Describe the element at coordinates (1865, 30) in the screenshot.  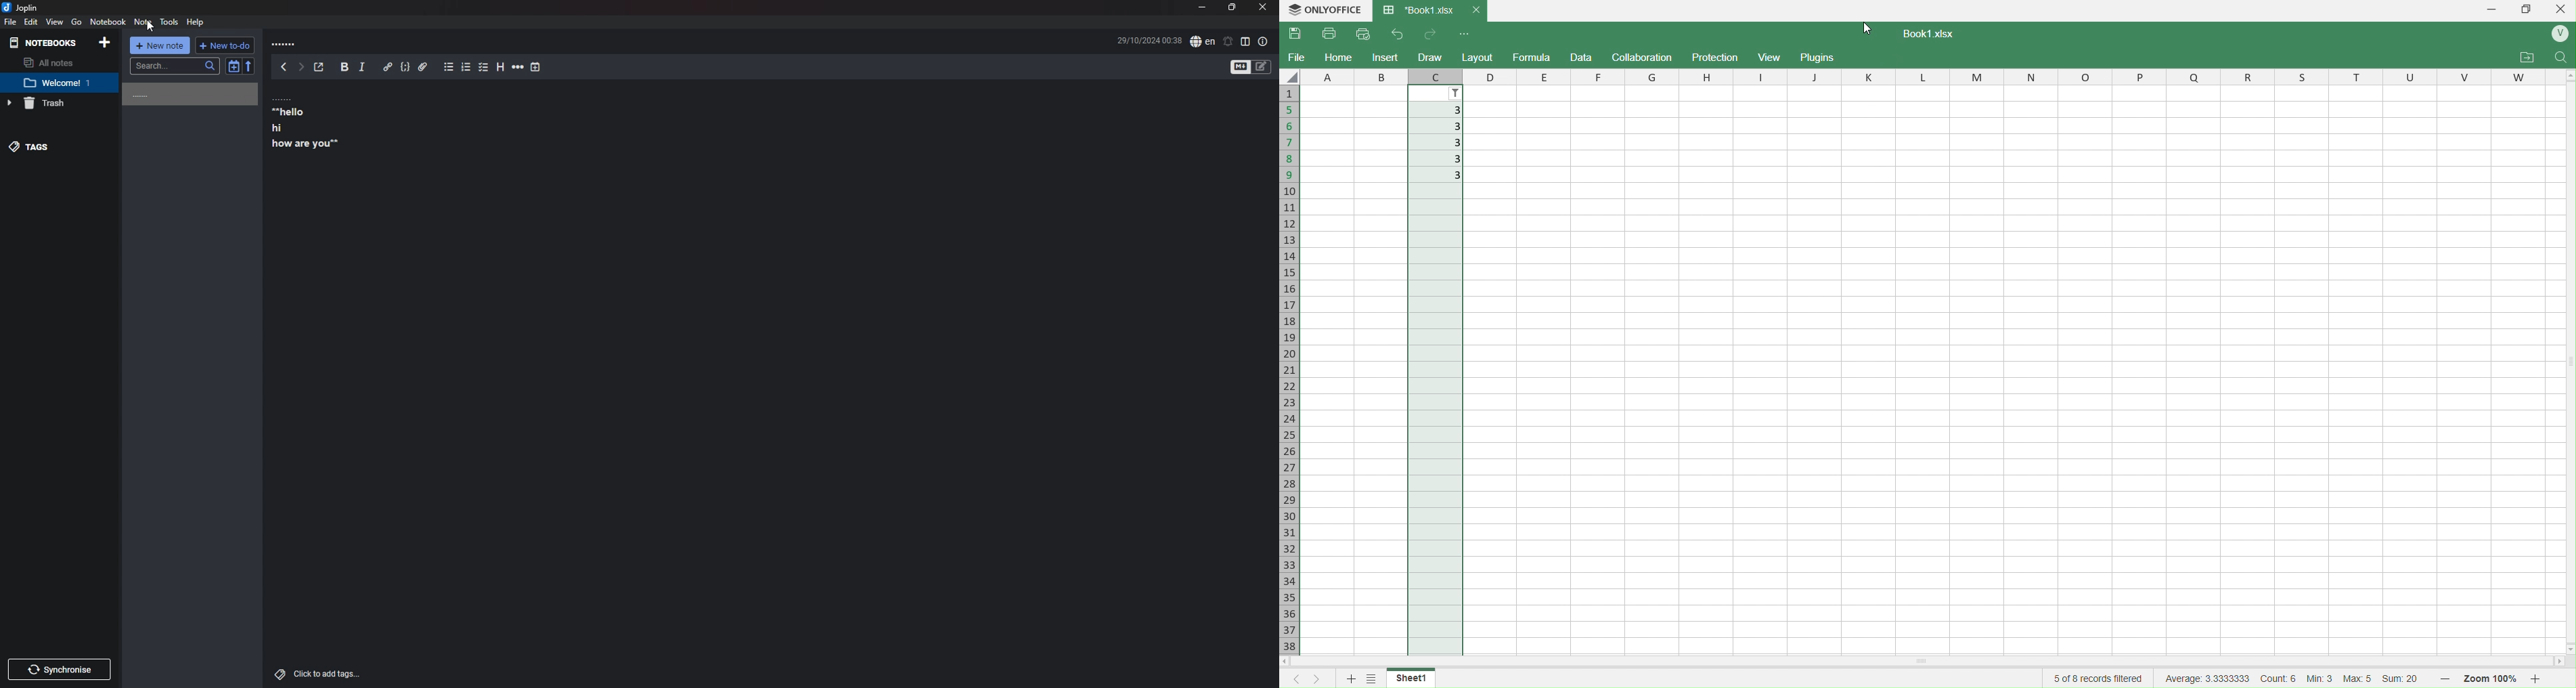
I see `cursor` at that location.